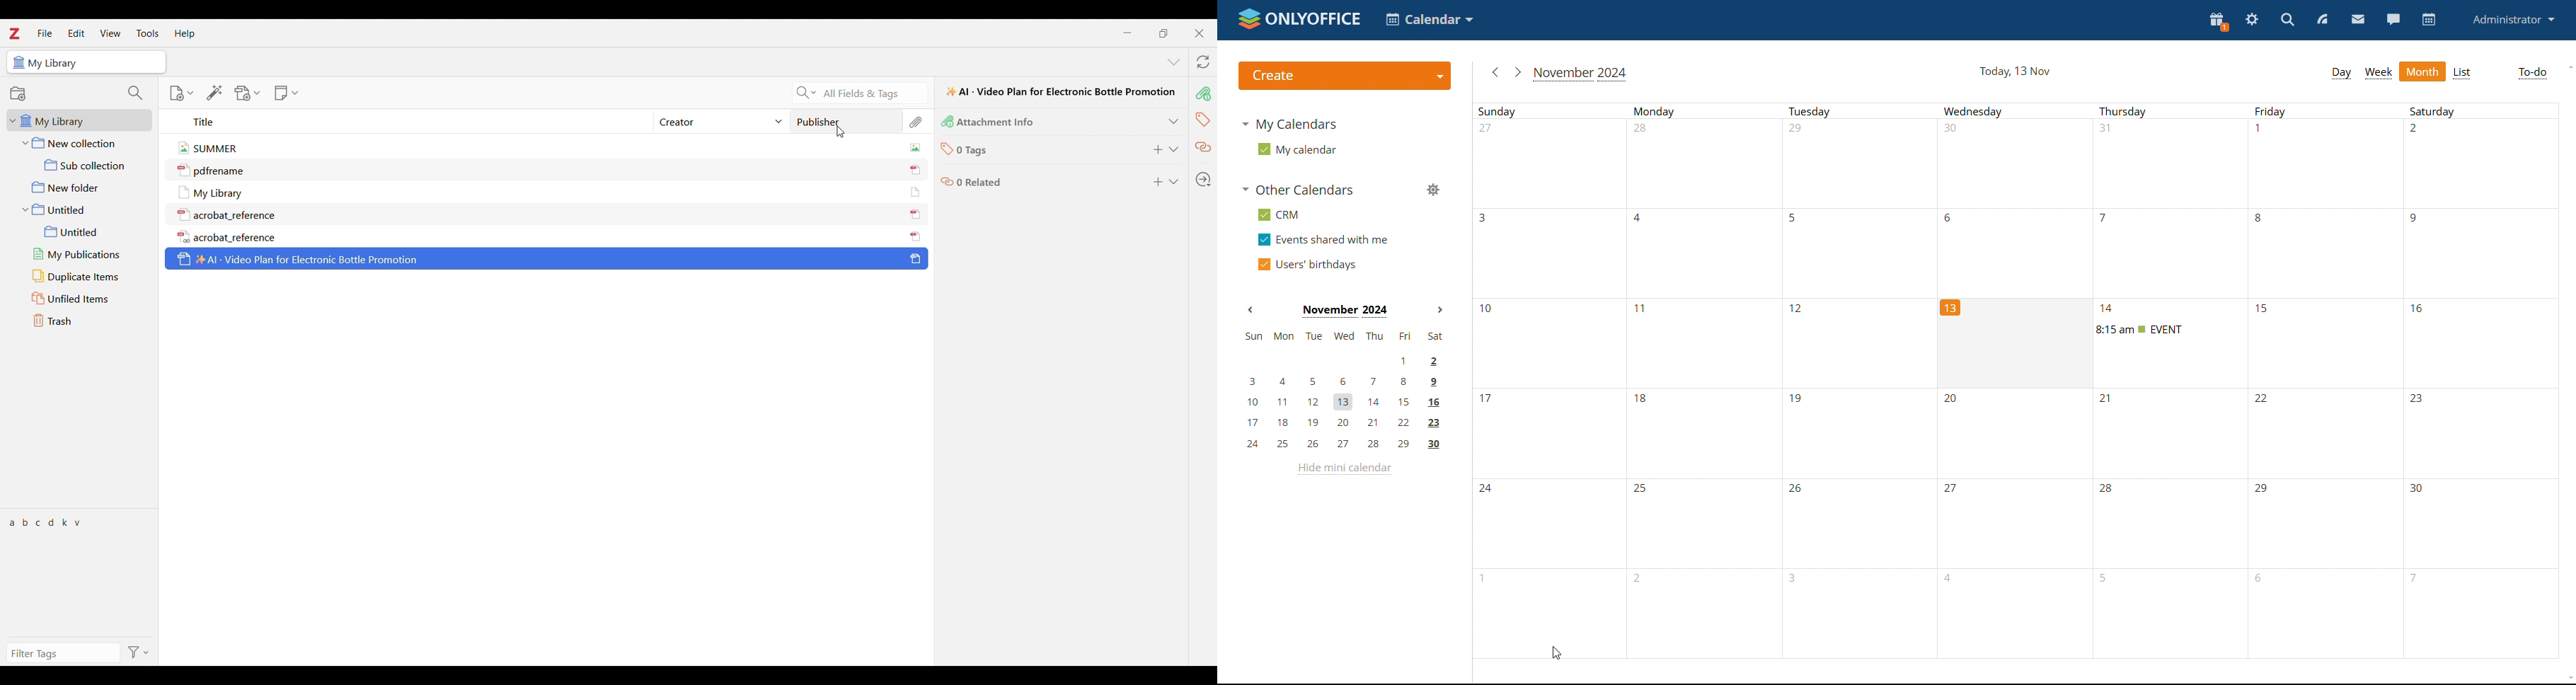  Describe the element at coordinates (2023, 595) in the screenshot. I see `unallocated time slots` at that location.